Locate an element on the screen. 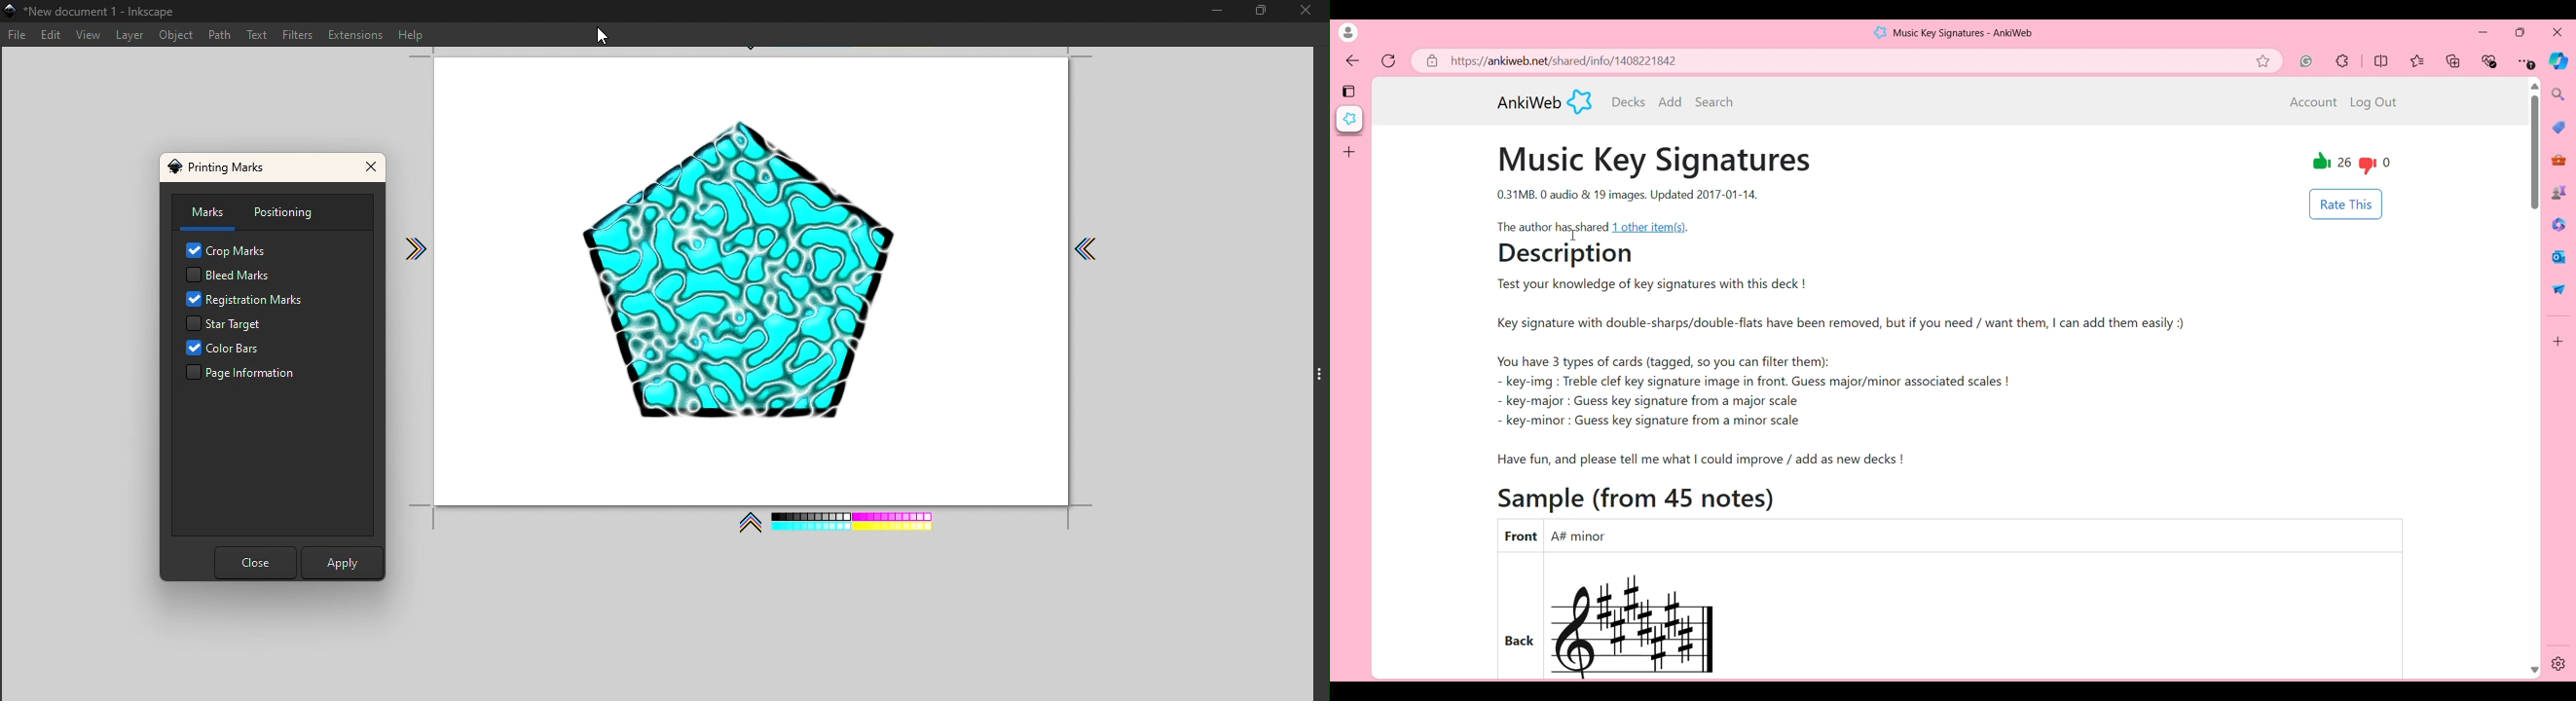  Bleed Marks is located at coordinates (227, 275).